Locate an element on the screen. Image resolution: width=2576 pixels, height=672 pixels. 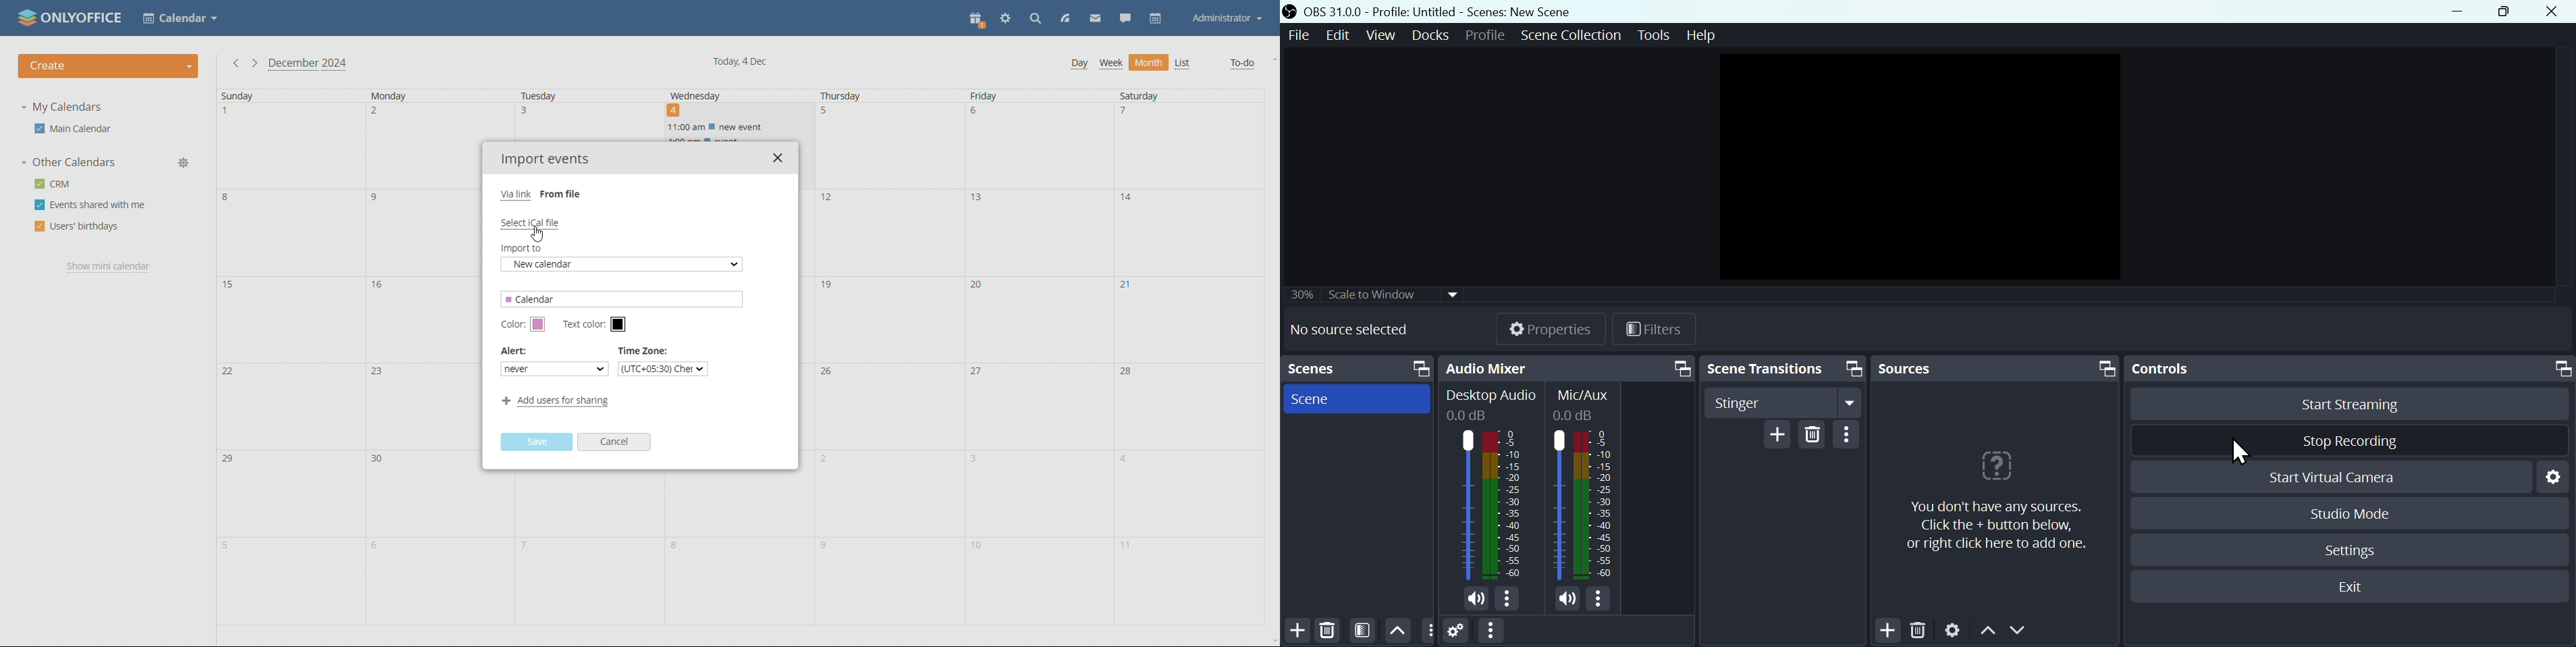
add is located at coordinates (1297, 631).